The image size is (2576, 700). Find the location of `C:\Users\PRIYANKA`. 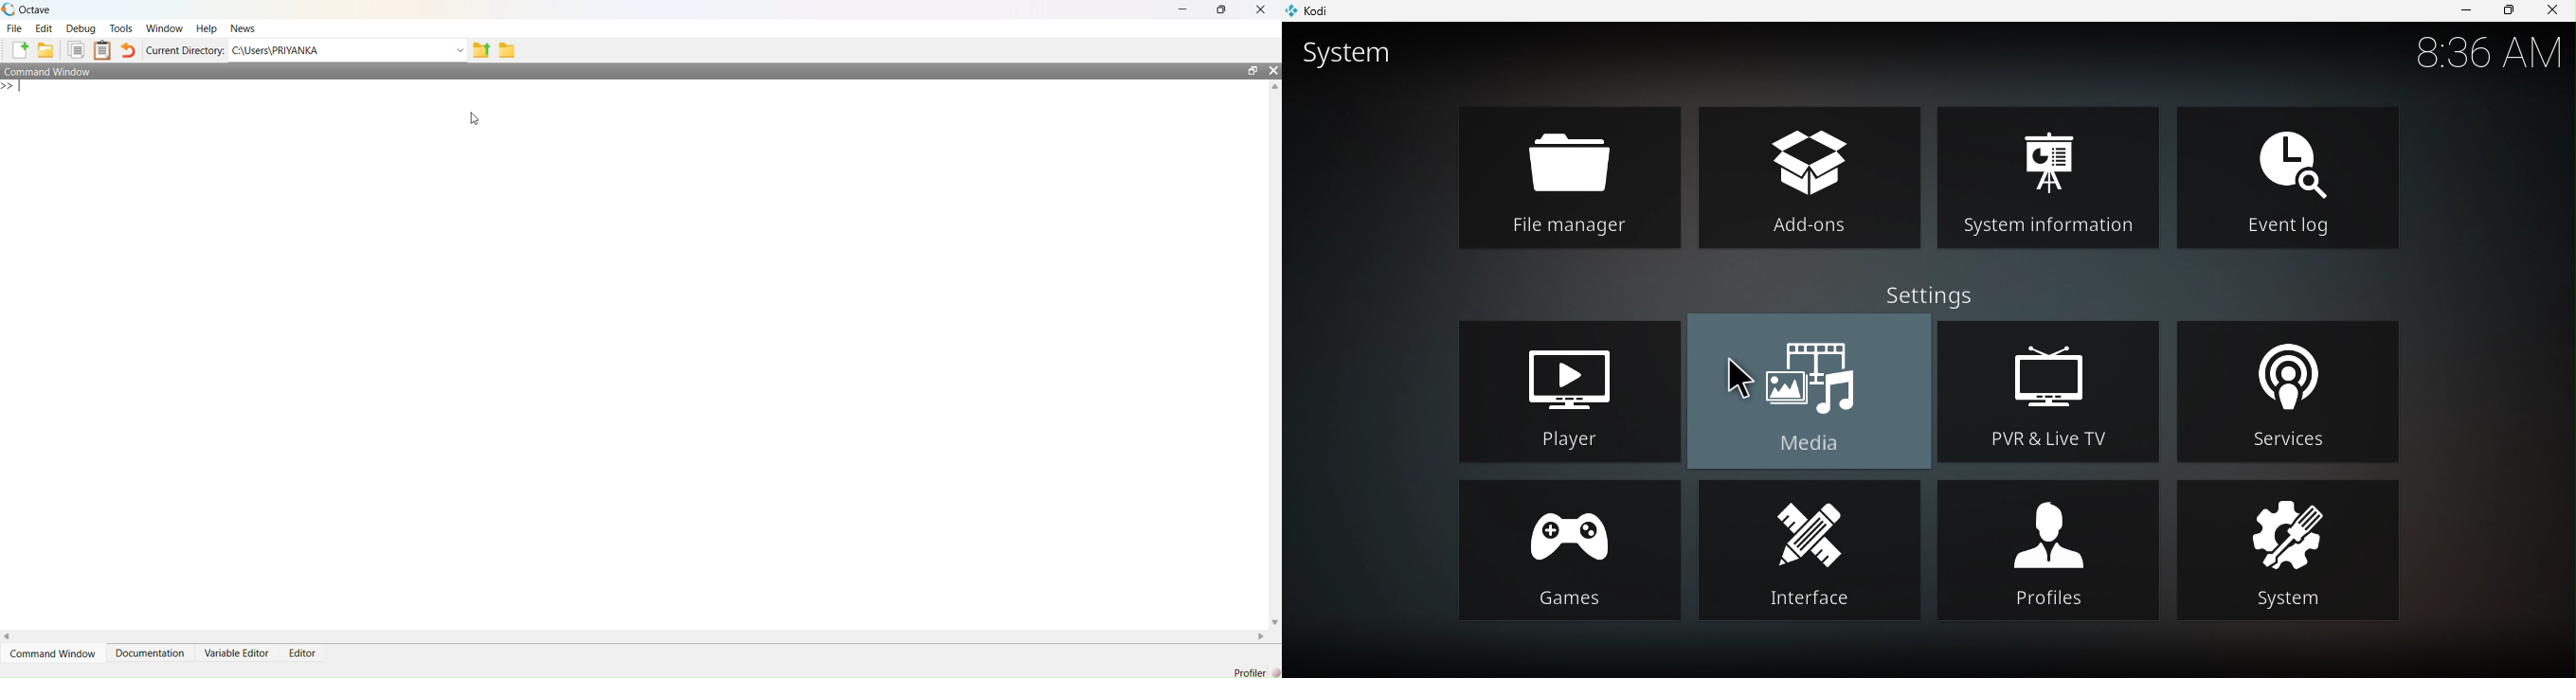

C:\Users\PRIYANKA is located at coordinates (340, 50).